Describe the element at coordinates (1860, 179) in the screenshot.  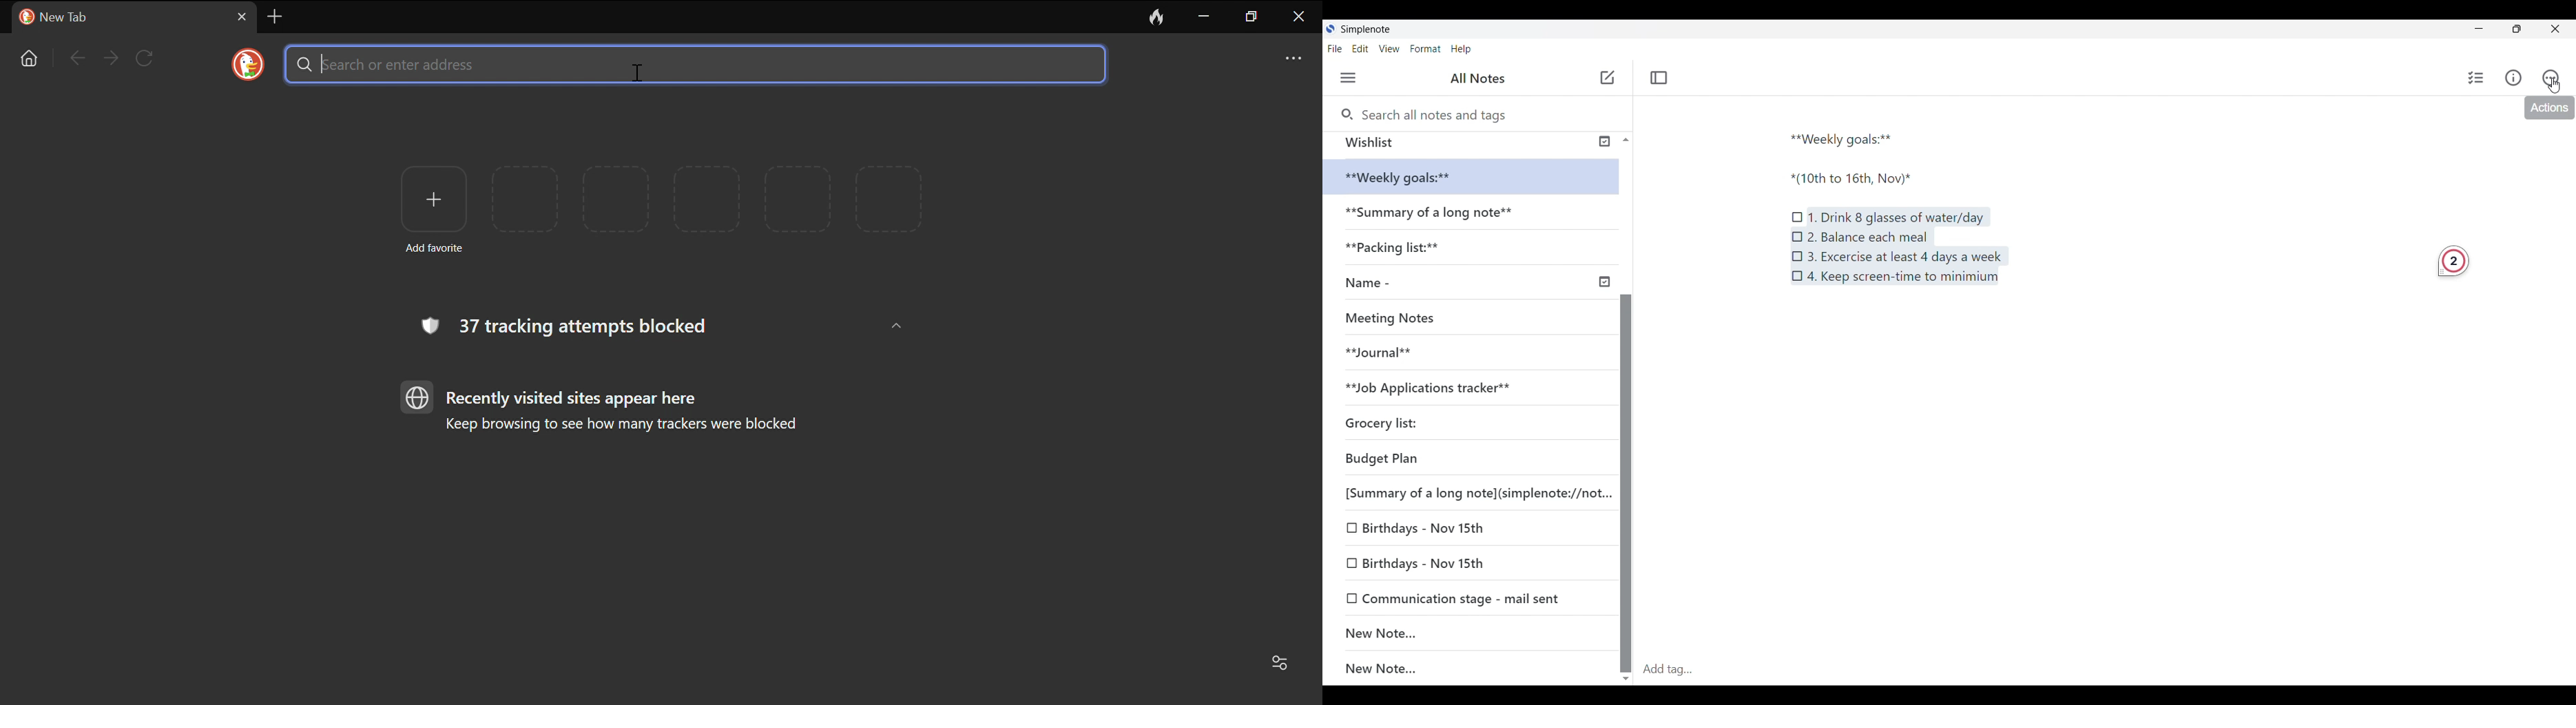
I see `*(10th to 16th, Nov)*` at that location.